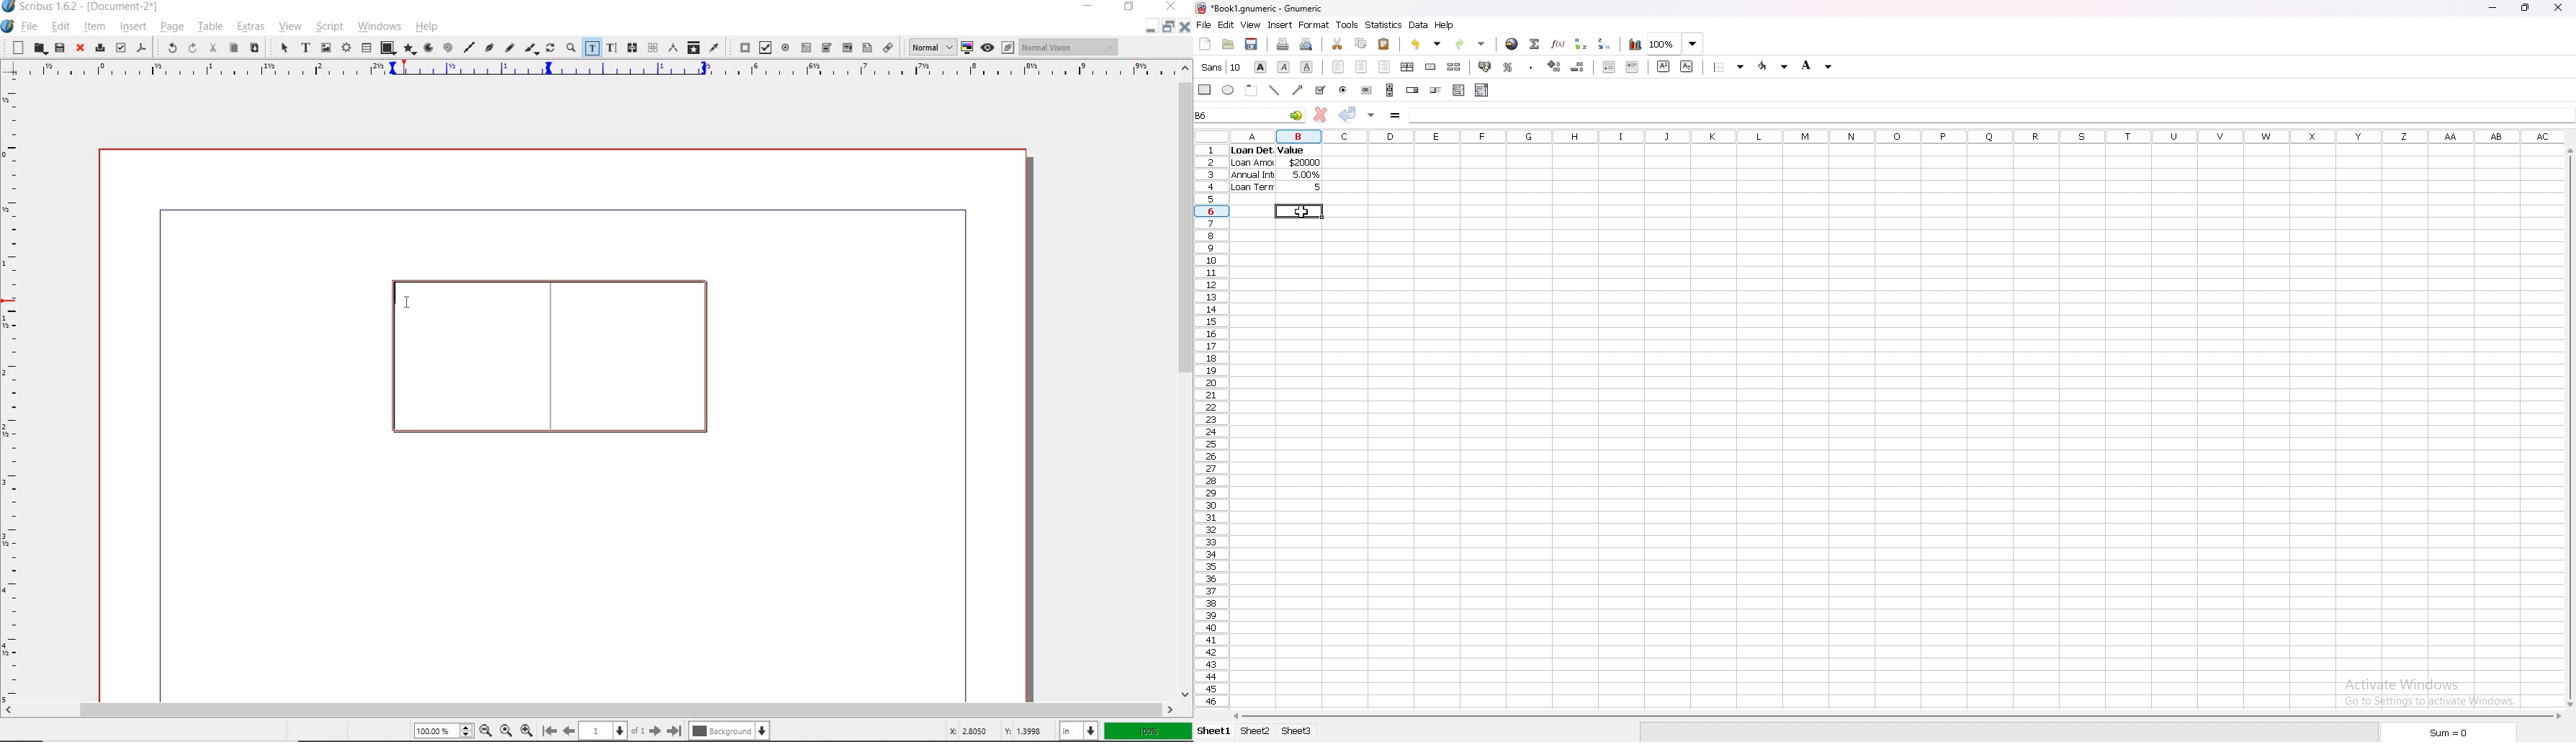 This screenshot has width=2576, height=756. Describe the element at coordinates (1990, 115) in the screenshot. I see `cell input` at that location.